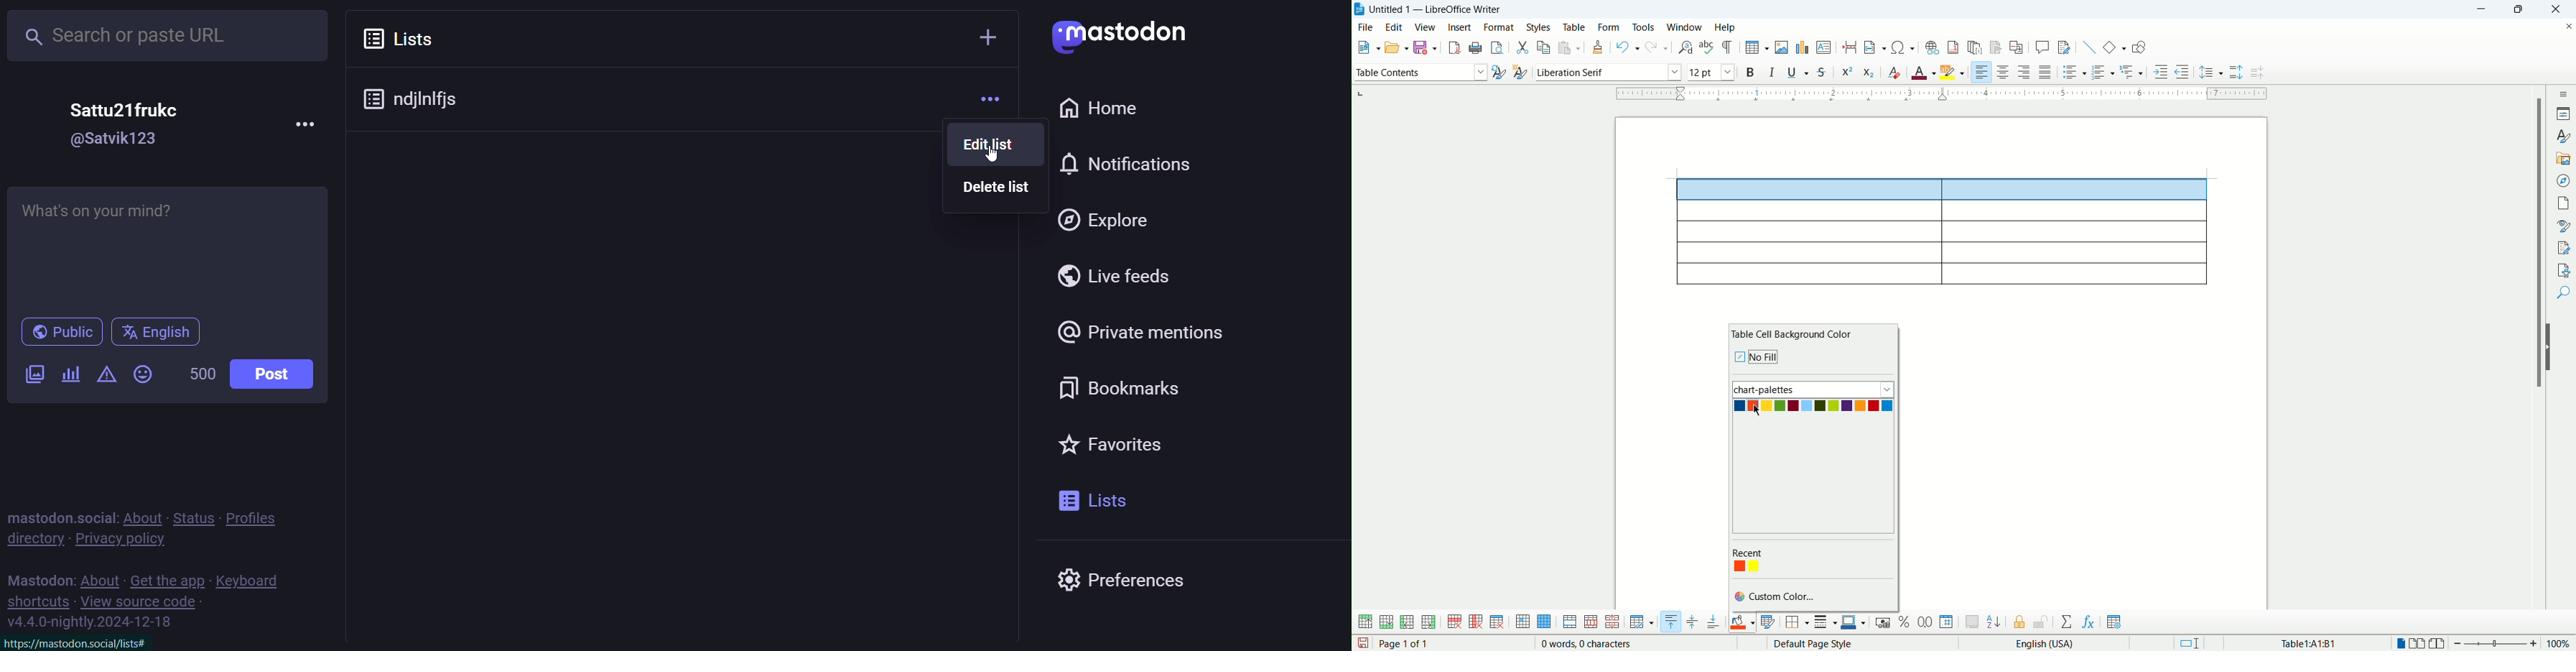  I want to click on accessibility check, so click(2564, 270).